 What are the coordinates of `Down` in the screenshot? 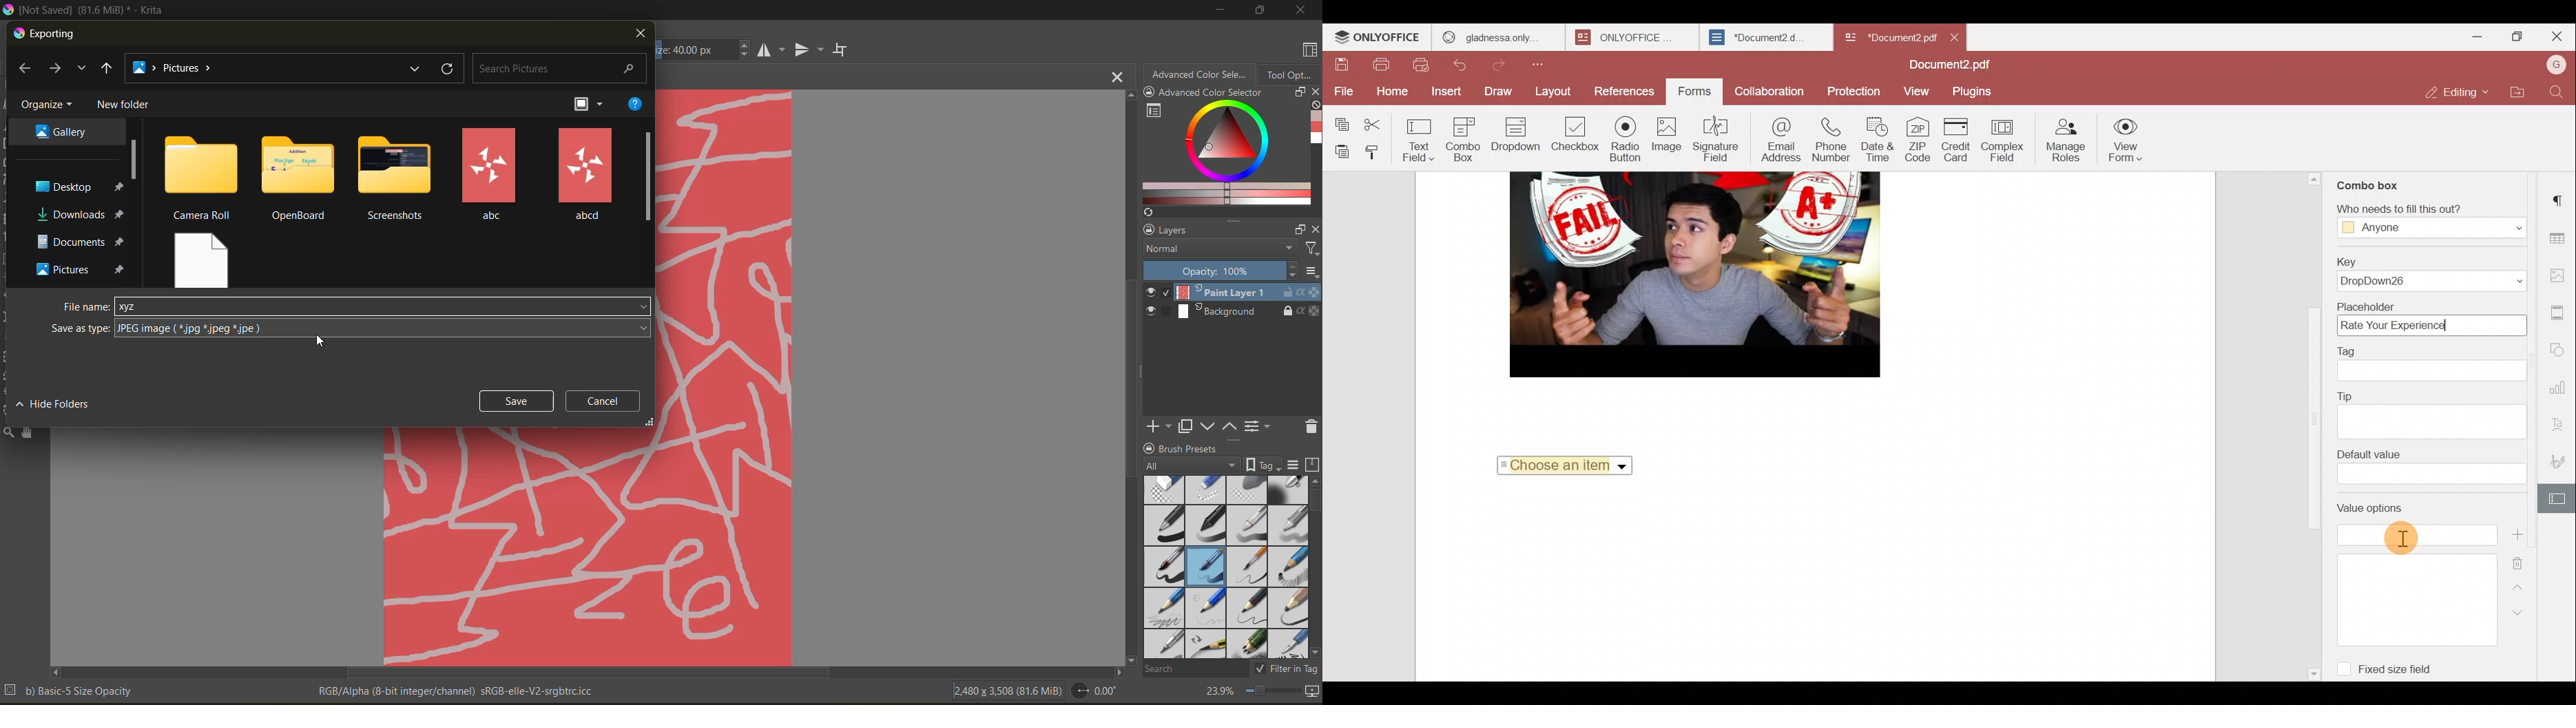 It's located at (2524, 618).